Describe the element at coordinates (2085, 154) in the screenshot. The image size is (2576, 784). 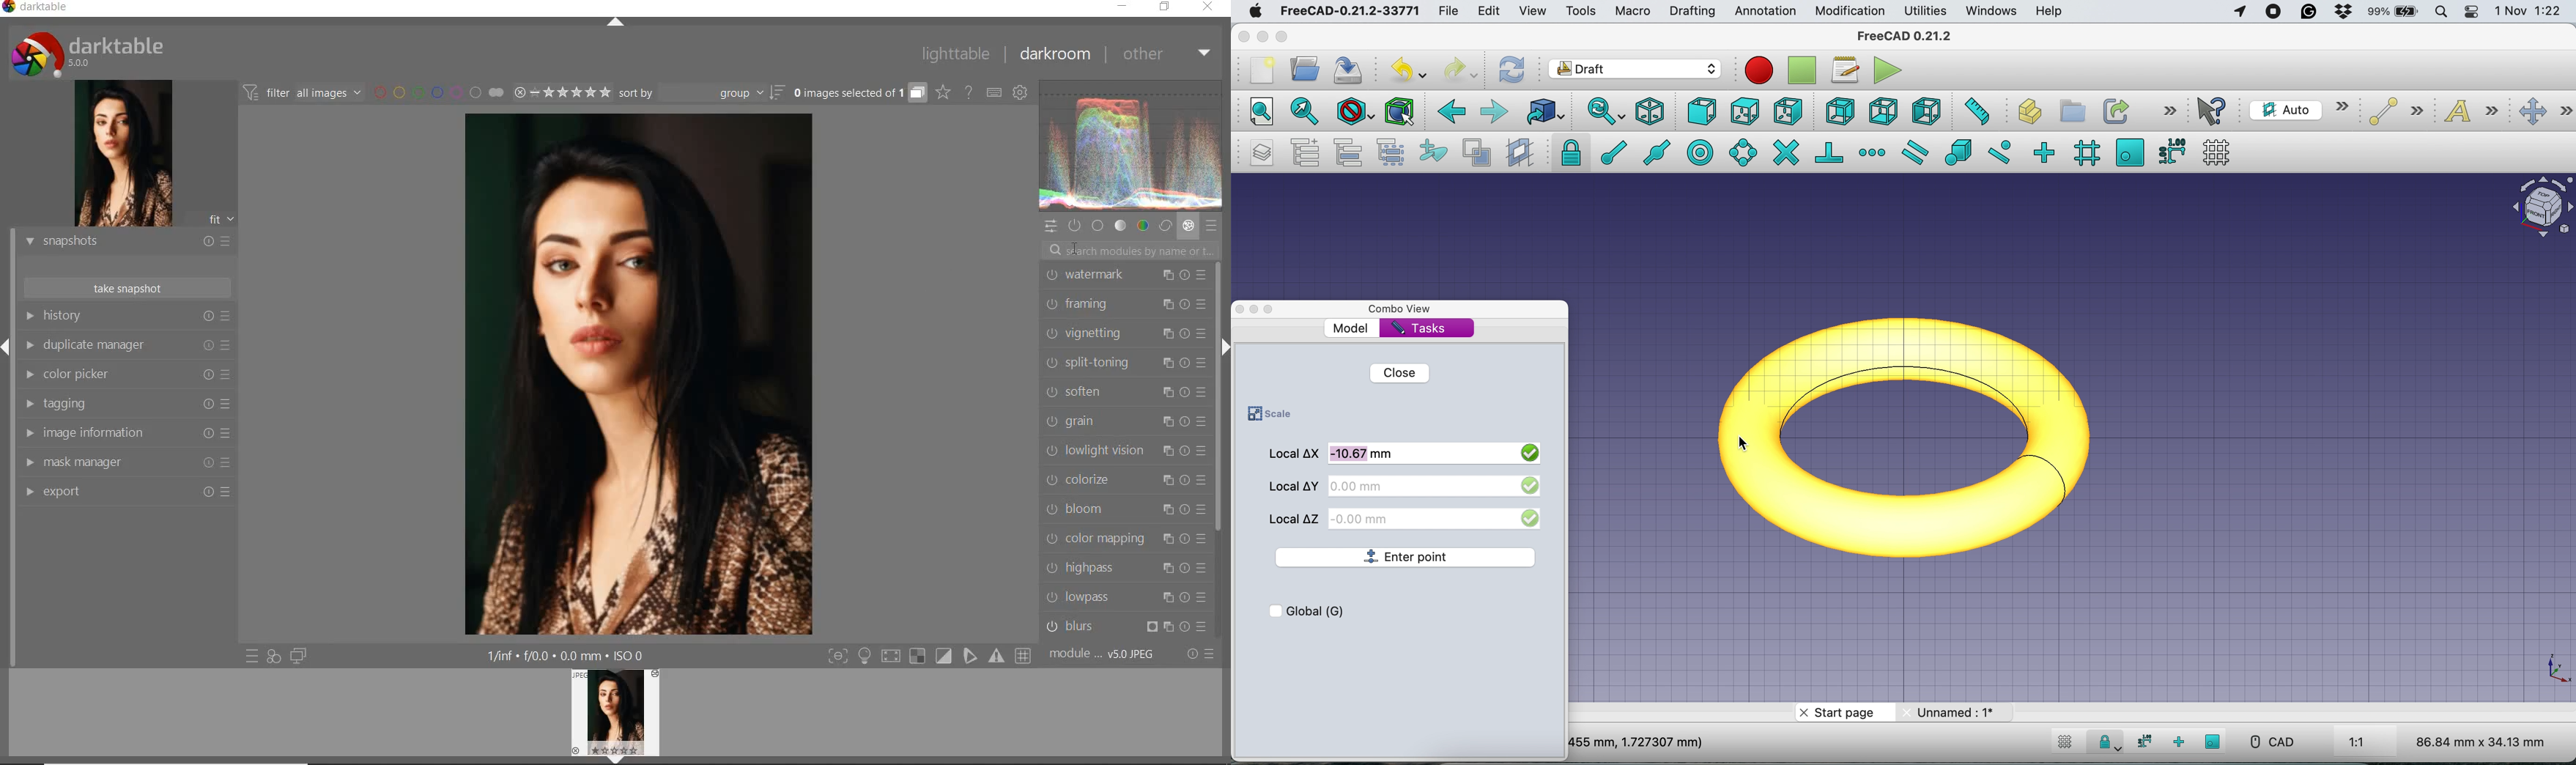
I see `snap grid` at that location.